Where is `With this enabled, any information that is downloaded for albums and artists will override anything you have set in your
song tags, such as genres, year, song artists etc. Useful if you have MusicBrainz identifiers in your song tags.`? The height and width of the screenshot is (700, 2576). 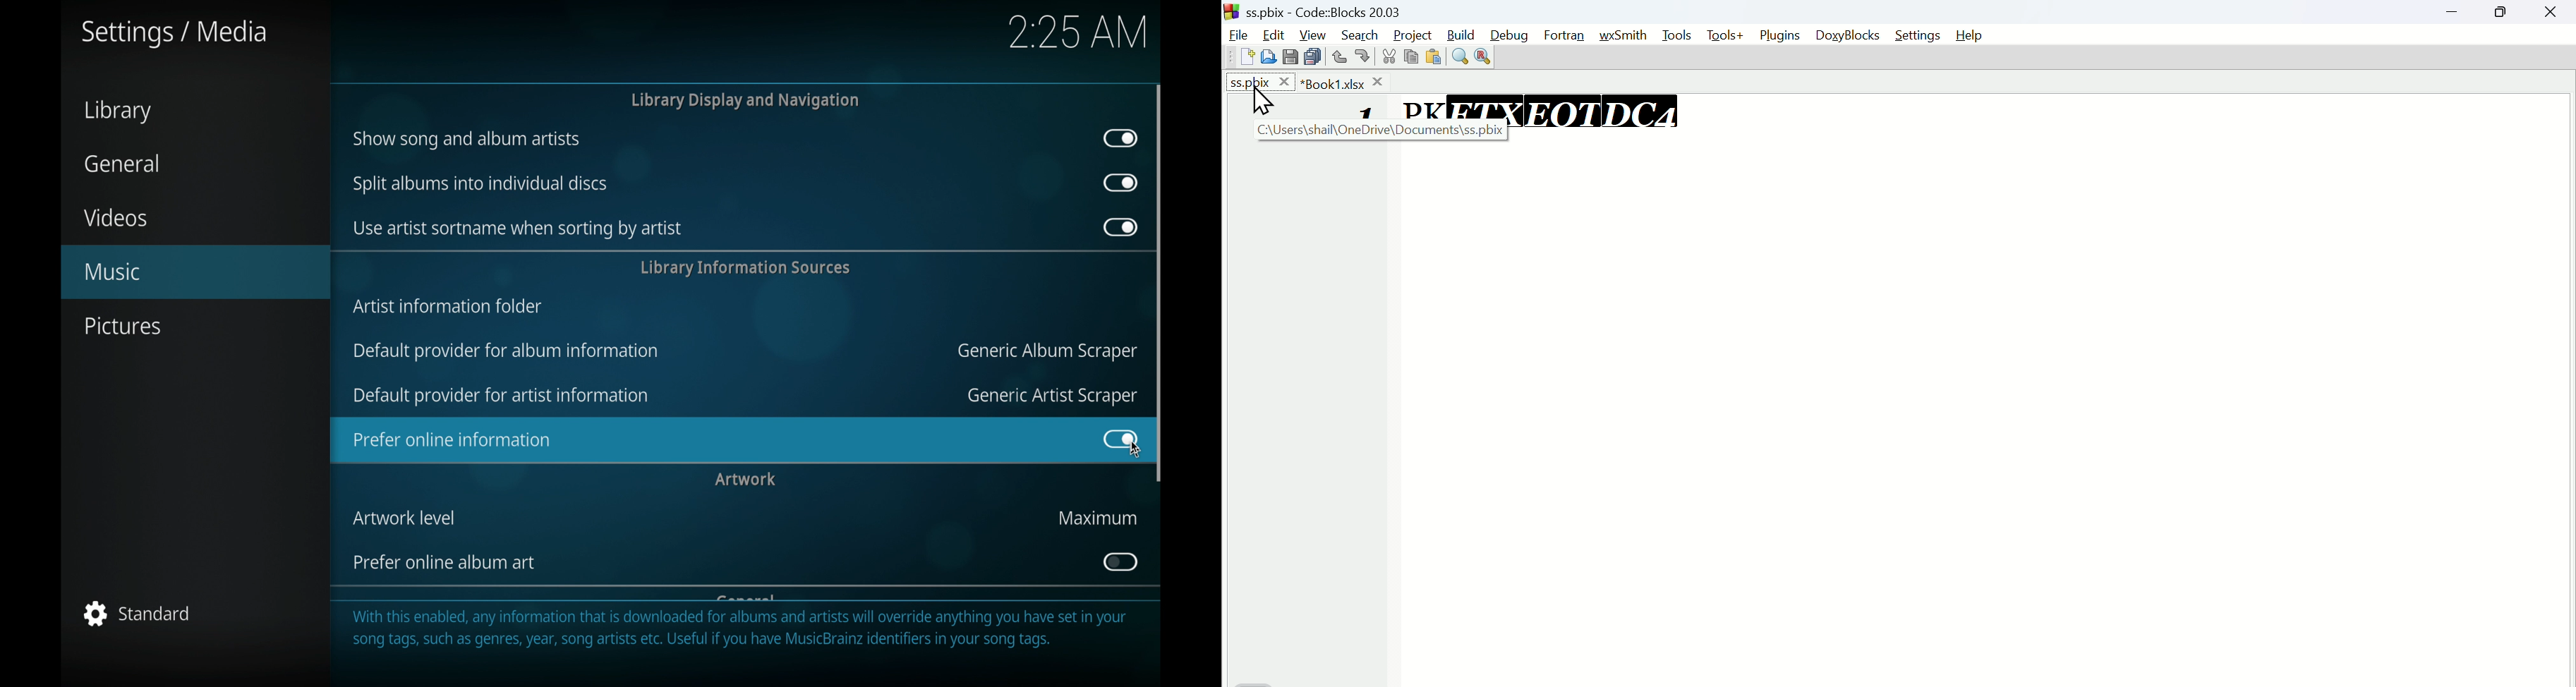
With this enabled, any information that is downloaded for albums and artists will override anything you have set in your
song tags, such as genres, year, song artists etc. Useful if you have MusicBrainz identifiers in your song tags. is located at coordinates (742, 635).